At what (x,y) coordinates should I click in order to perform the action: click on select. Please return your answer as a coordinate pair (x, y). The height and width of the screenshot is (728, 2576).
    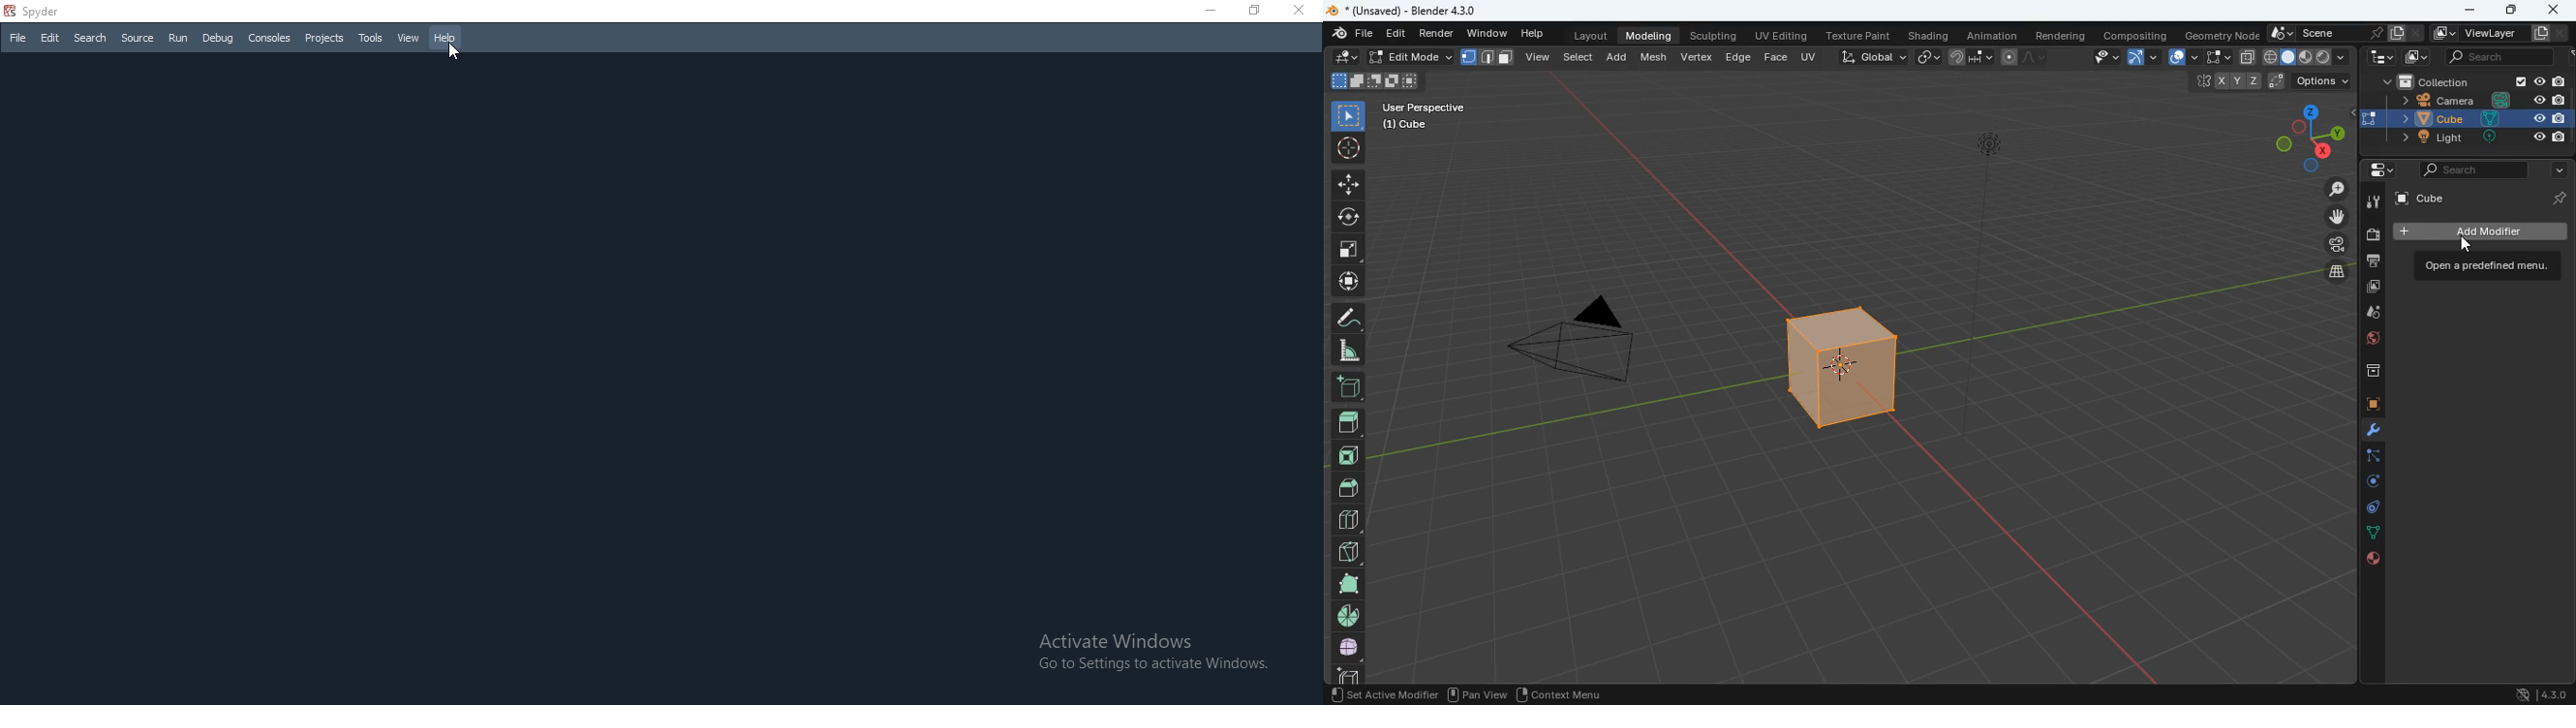
    Looking at the image, I should click on (2218, 58).